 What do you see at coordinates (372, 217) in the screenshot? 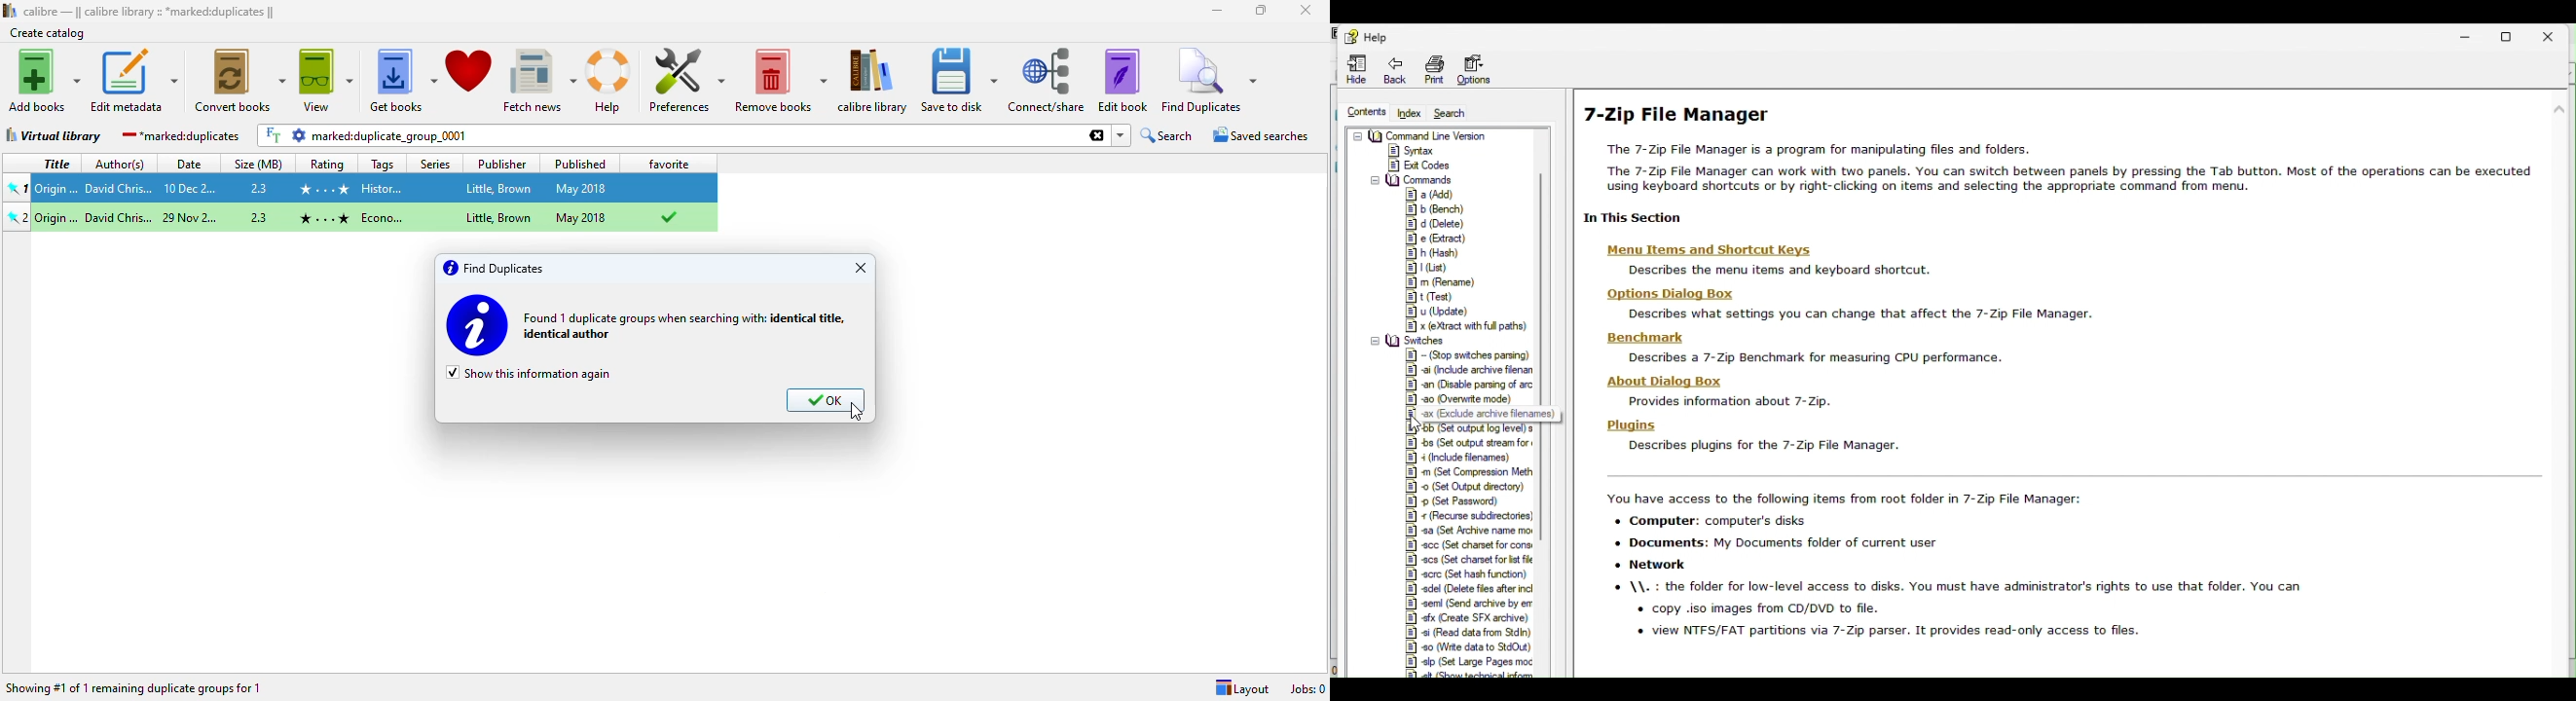
I see `origin...Origin...David Chris...29 Dec 2...2.3 History... Little, Brown May 2018` at bounding box center [372, 217].